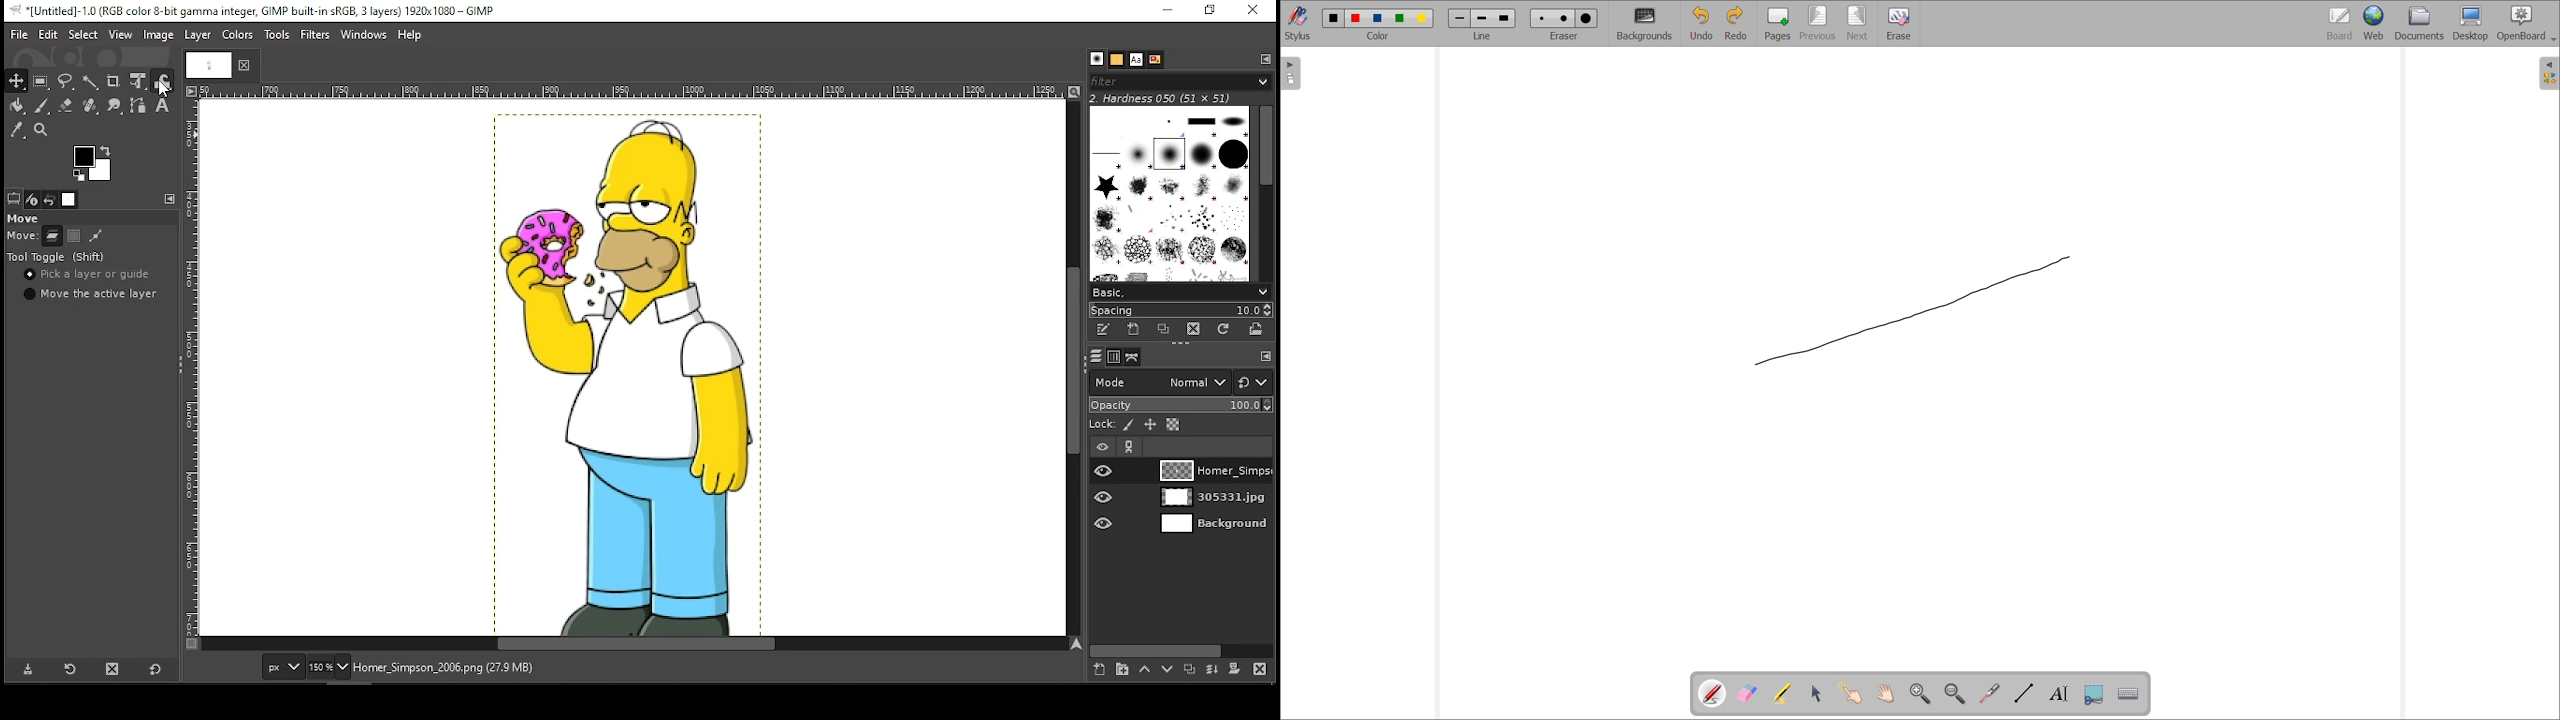 The image size is (2576, 728). Describe the element at coordinates (1482, 37) in the screenshot. I see `select line width` at that location.